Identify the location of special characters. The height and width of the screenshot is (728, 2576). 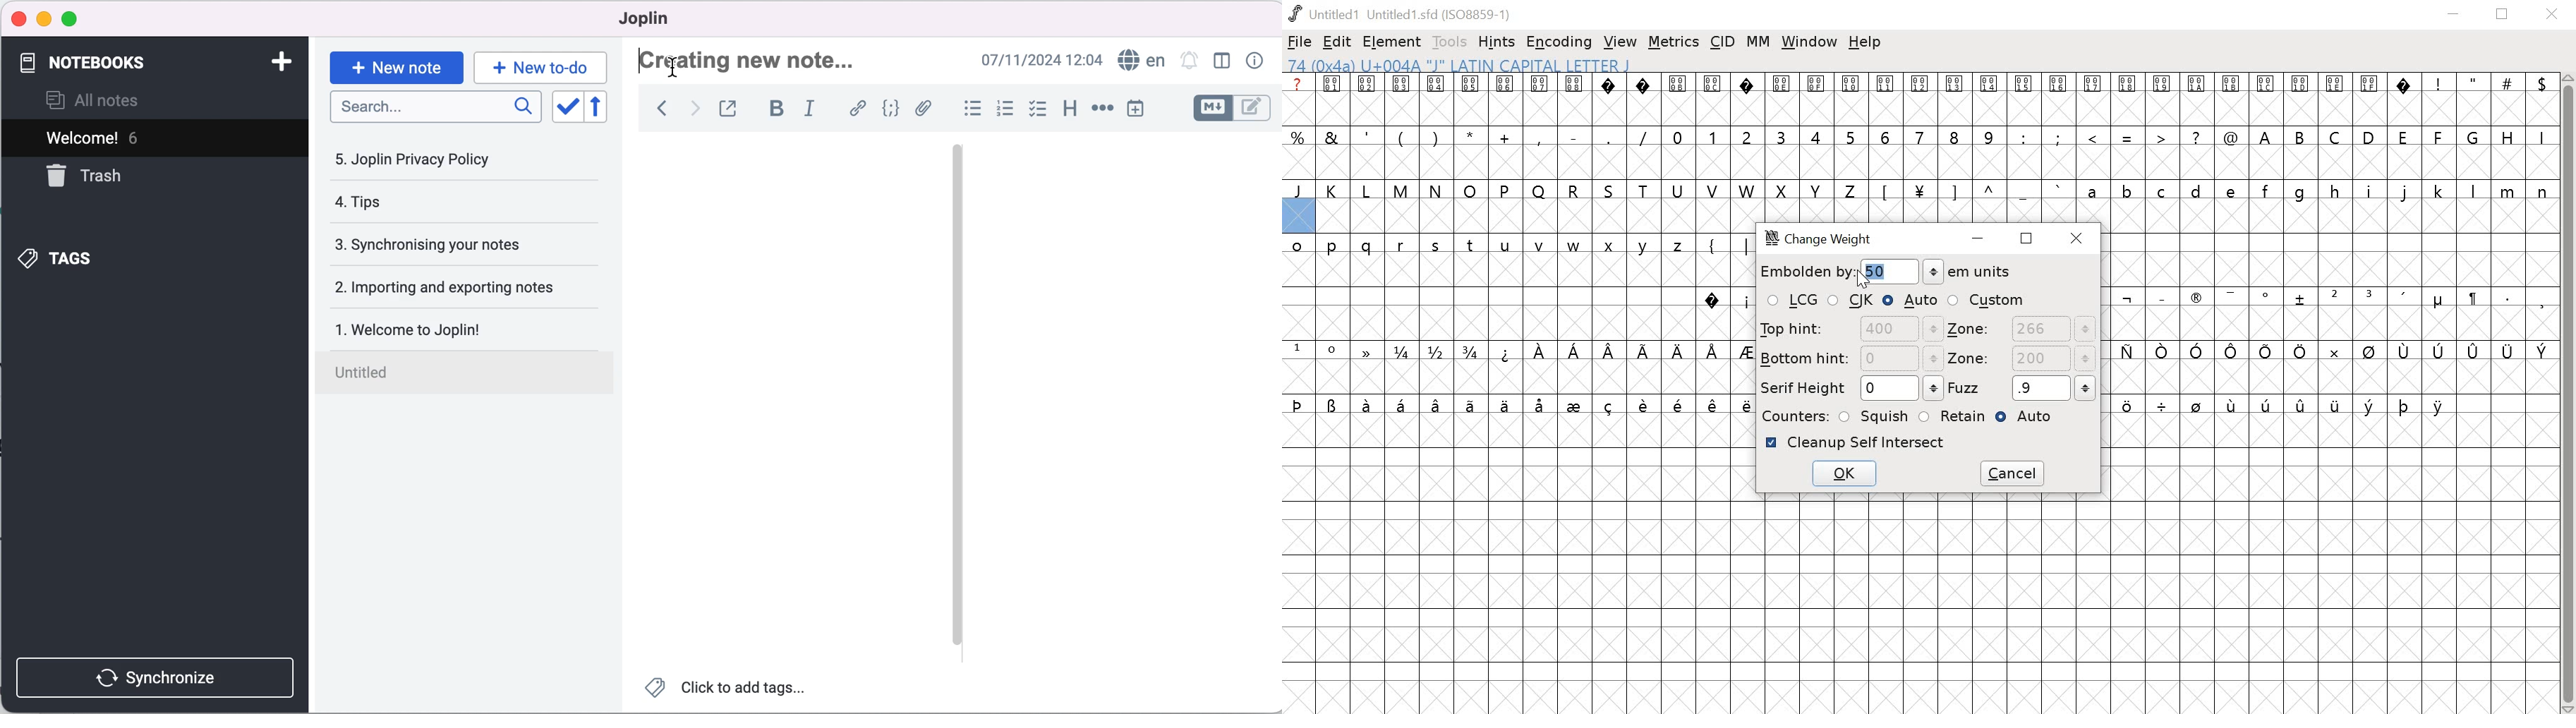
(1471, 135).